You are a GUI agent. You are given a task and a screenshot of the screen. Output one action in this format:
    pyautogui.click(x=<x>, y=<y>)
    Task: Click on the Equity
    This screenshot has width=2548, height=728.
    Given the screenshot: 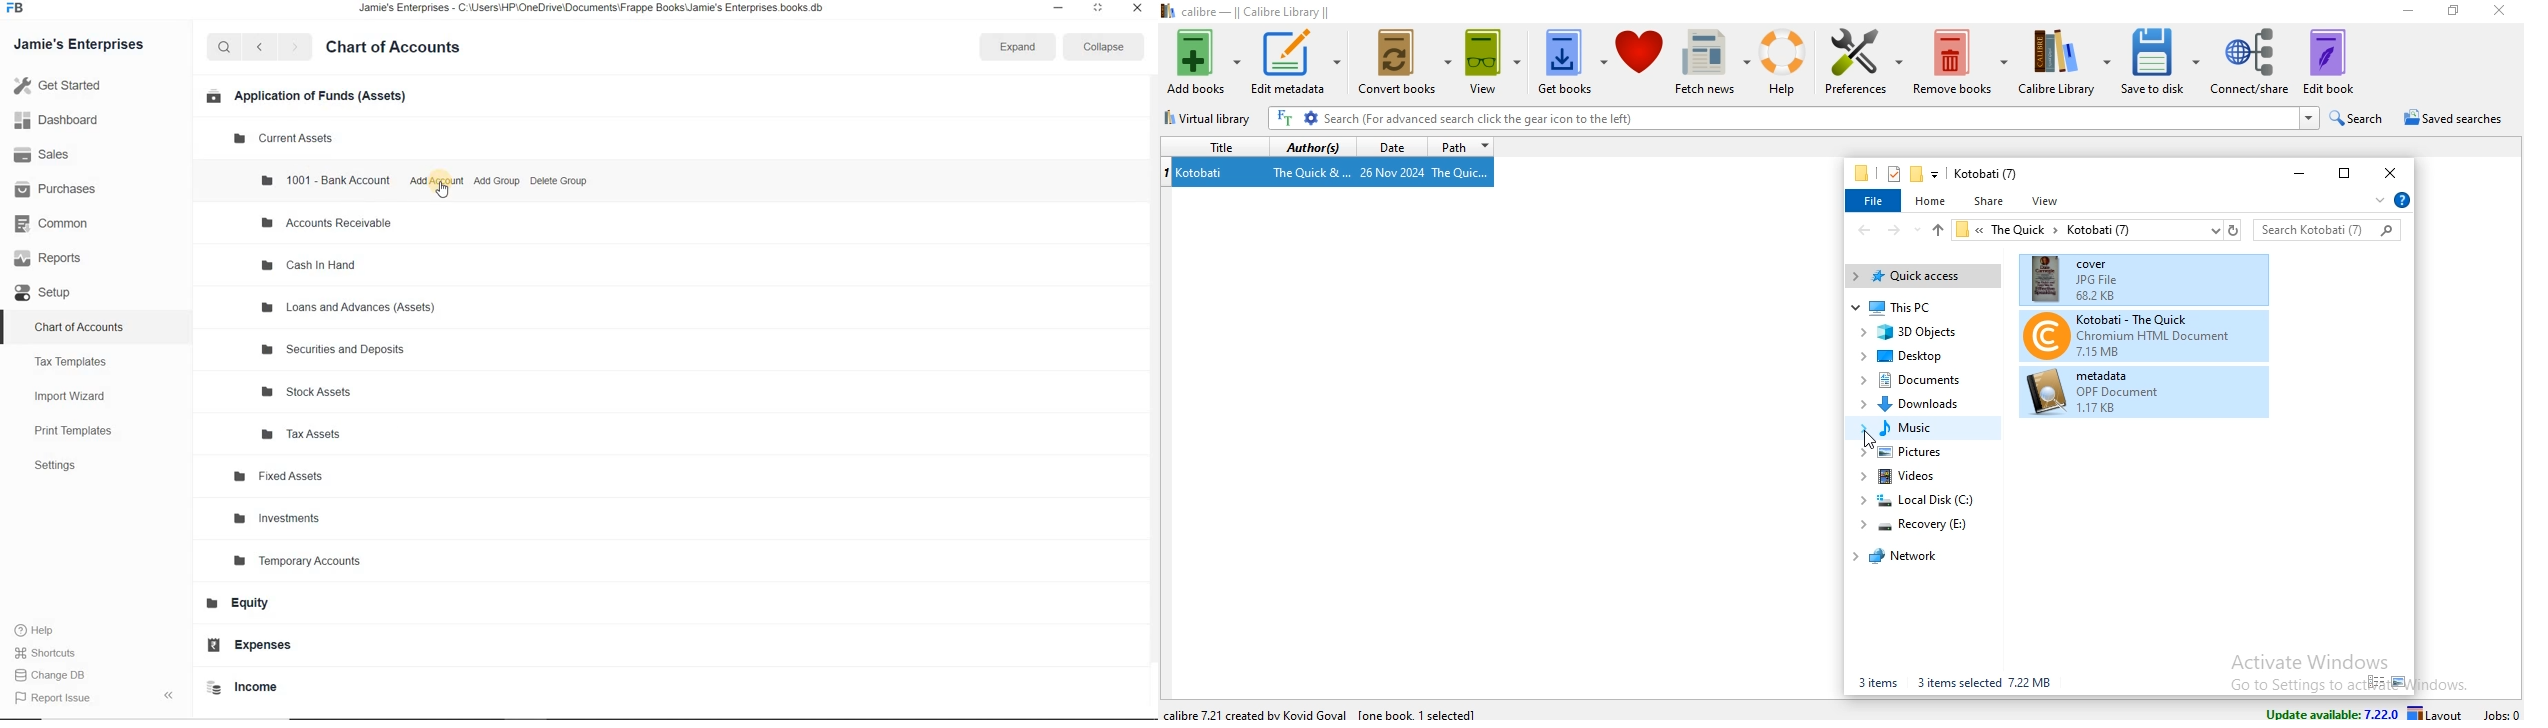 What is the action you would take?
    pyautogui.click(x=246, y=604)
    